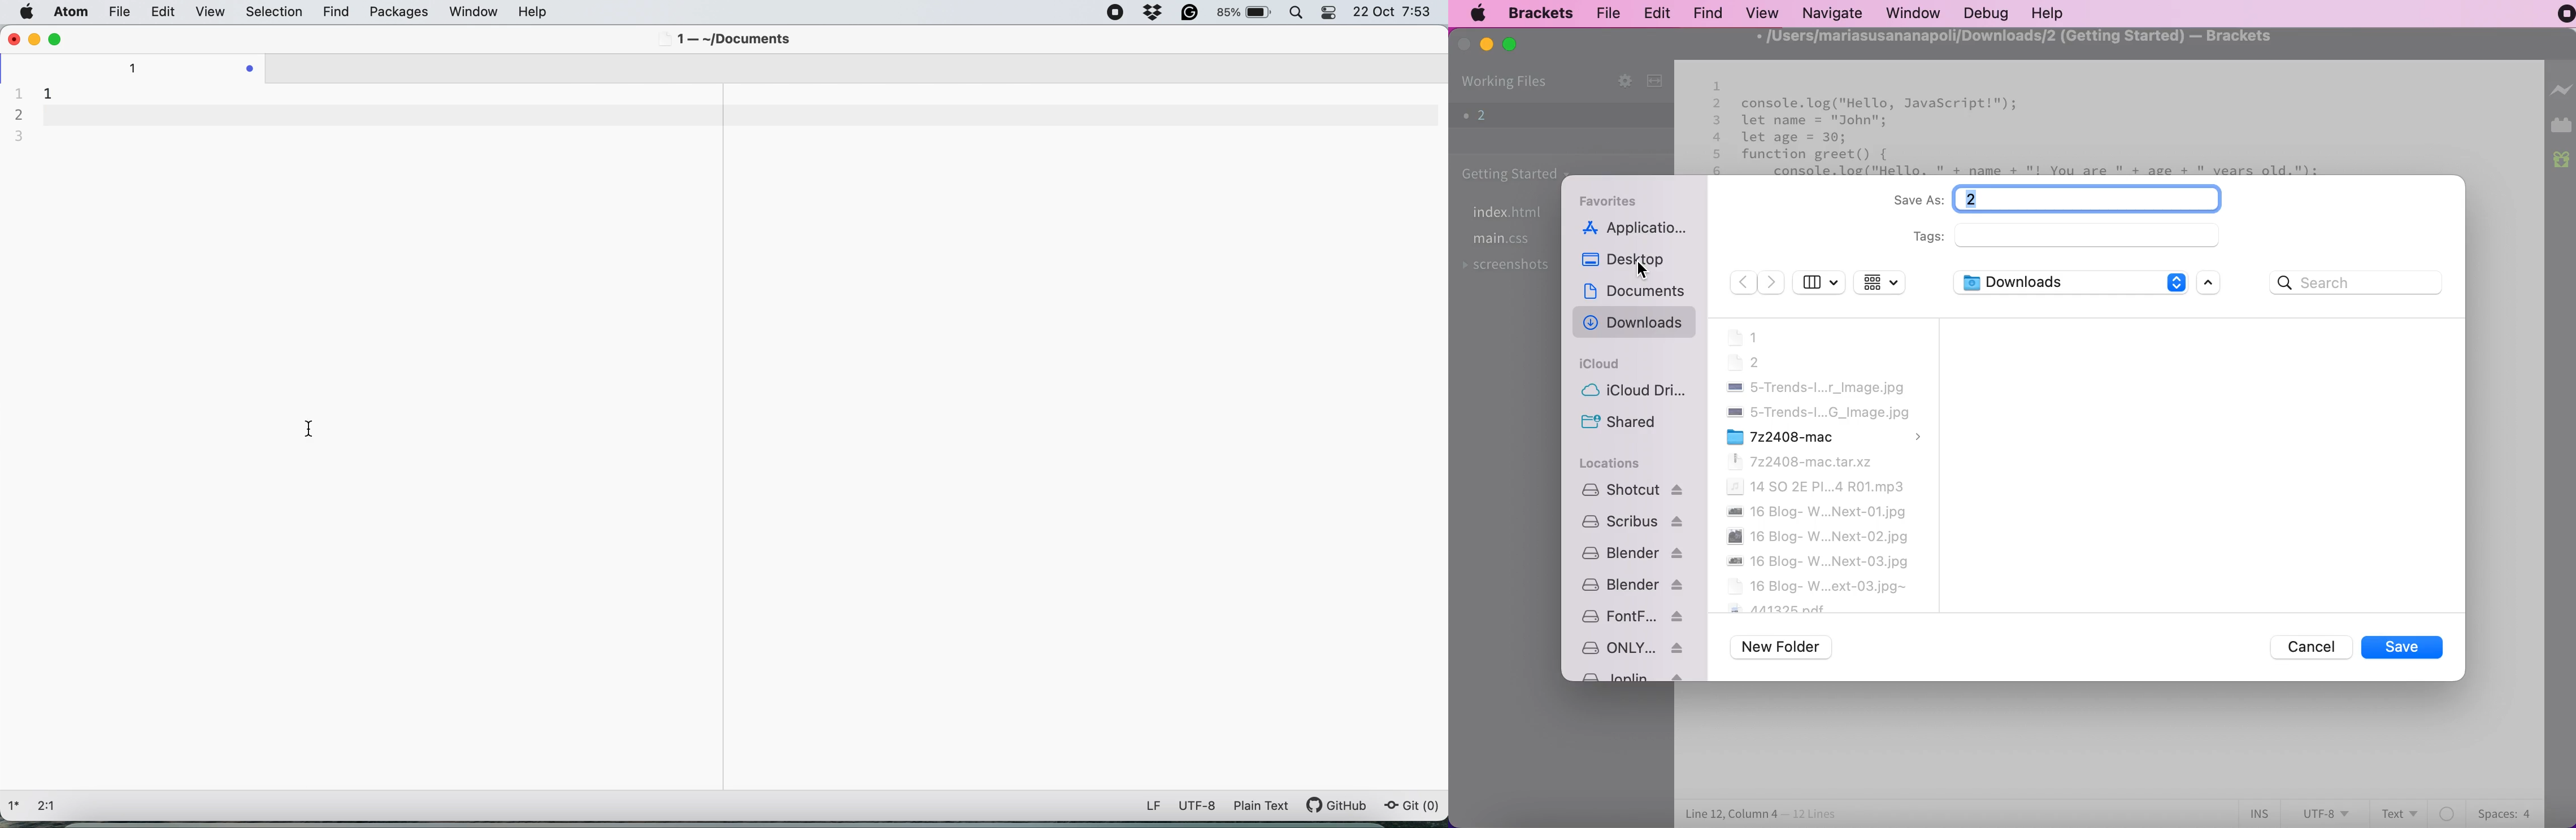 Image resolution: width=2576 pixels, height=840 pixels. What do you see at coordinates (2049, 14) in the screenshot?
I see `help` at bounding box center [2049, 14].